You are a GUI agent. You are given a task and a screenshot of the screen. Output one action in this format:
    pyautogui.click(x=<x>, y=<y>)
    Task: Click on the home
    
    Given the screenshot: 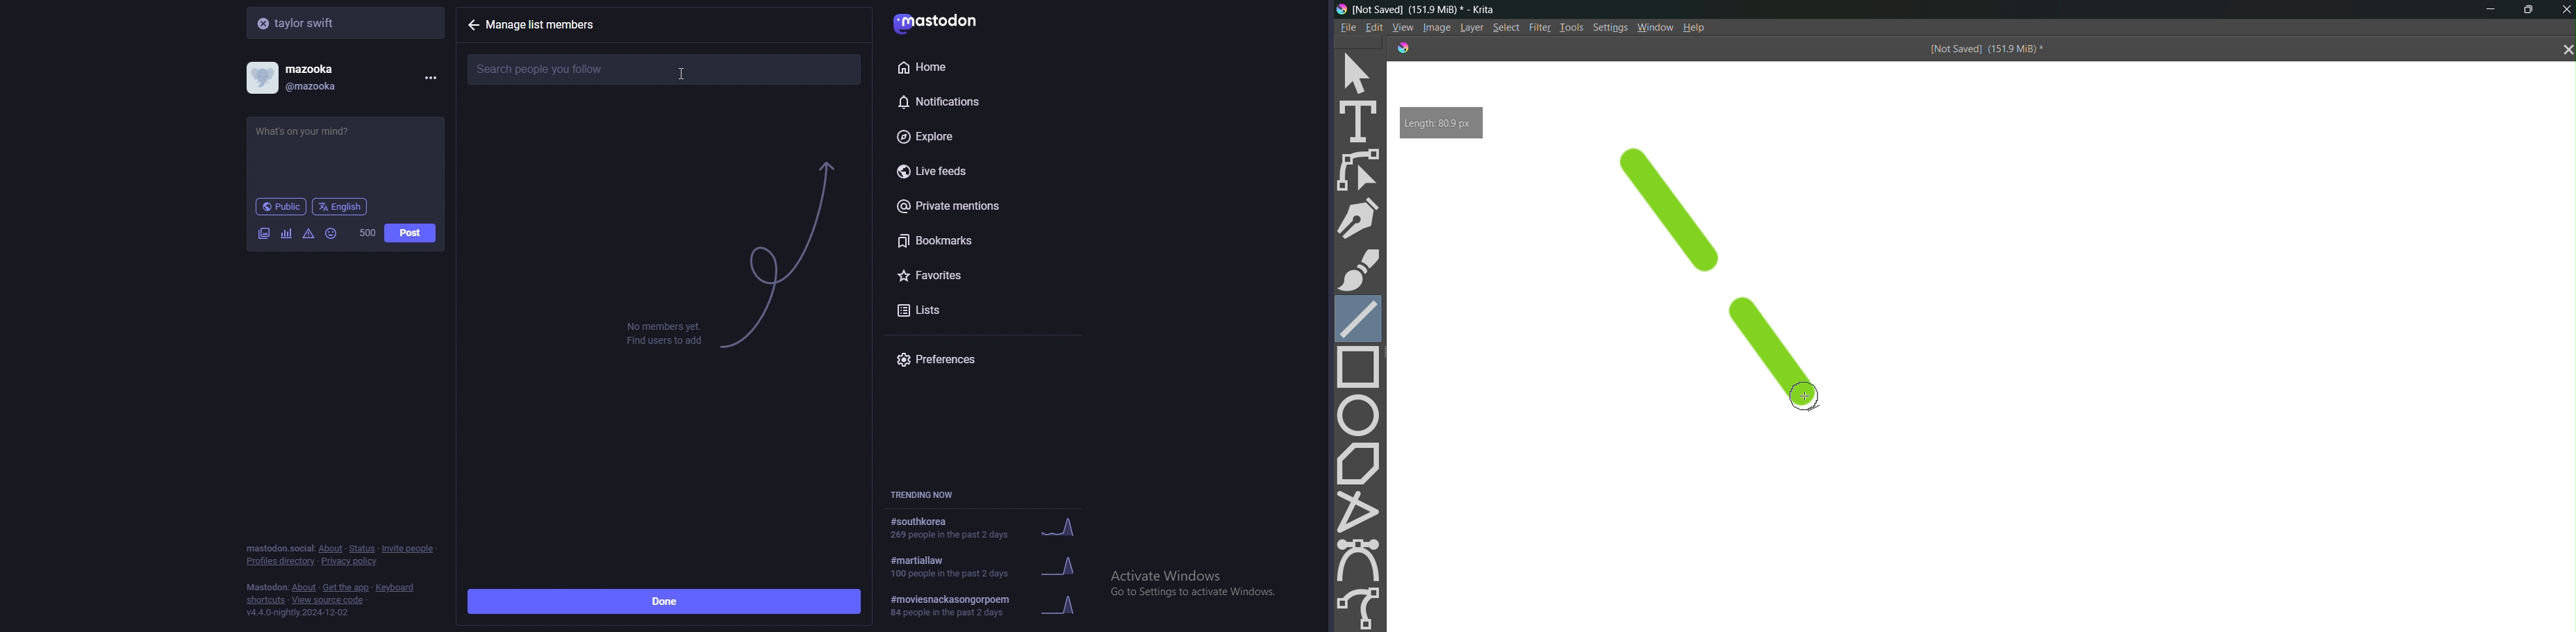 What is the action you would take?
    pyautogui.click(x=966, y=67)
    